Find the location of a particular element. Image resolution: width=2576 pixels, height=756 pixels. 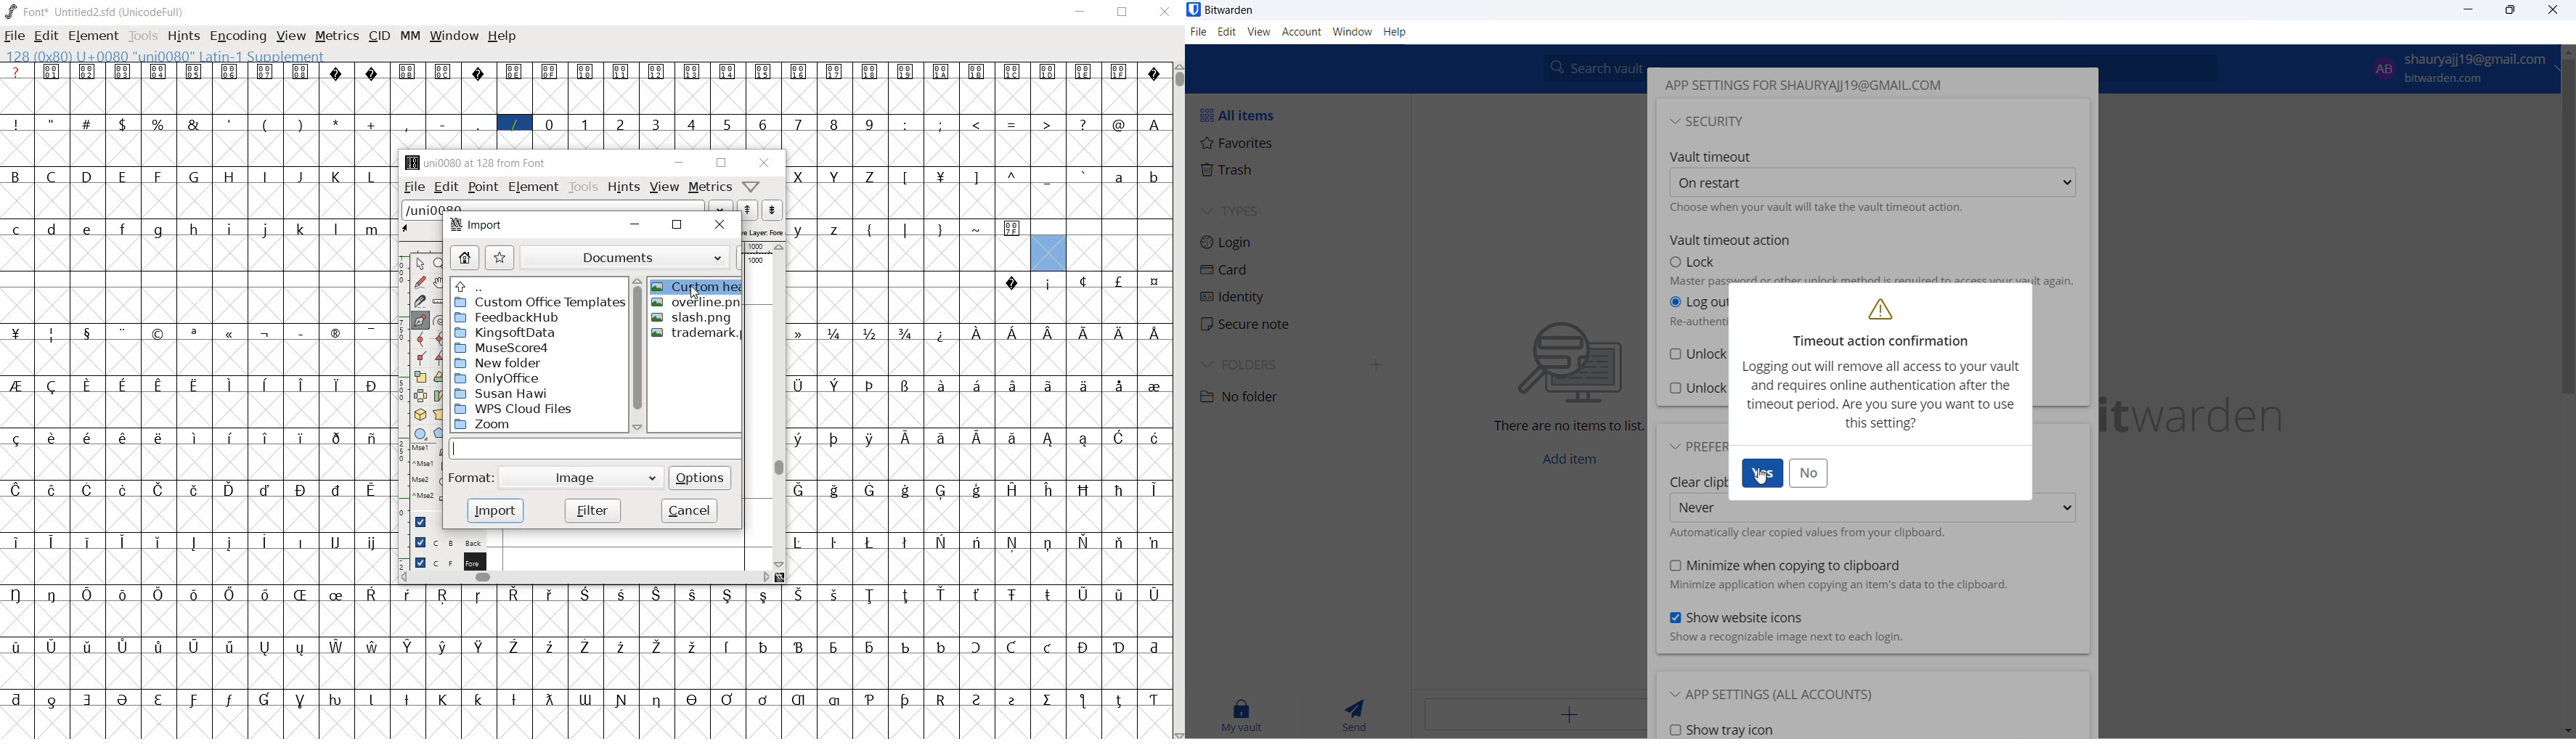

glyph is located at coordinates (550, 648).